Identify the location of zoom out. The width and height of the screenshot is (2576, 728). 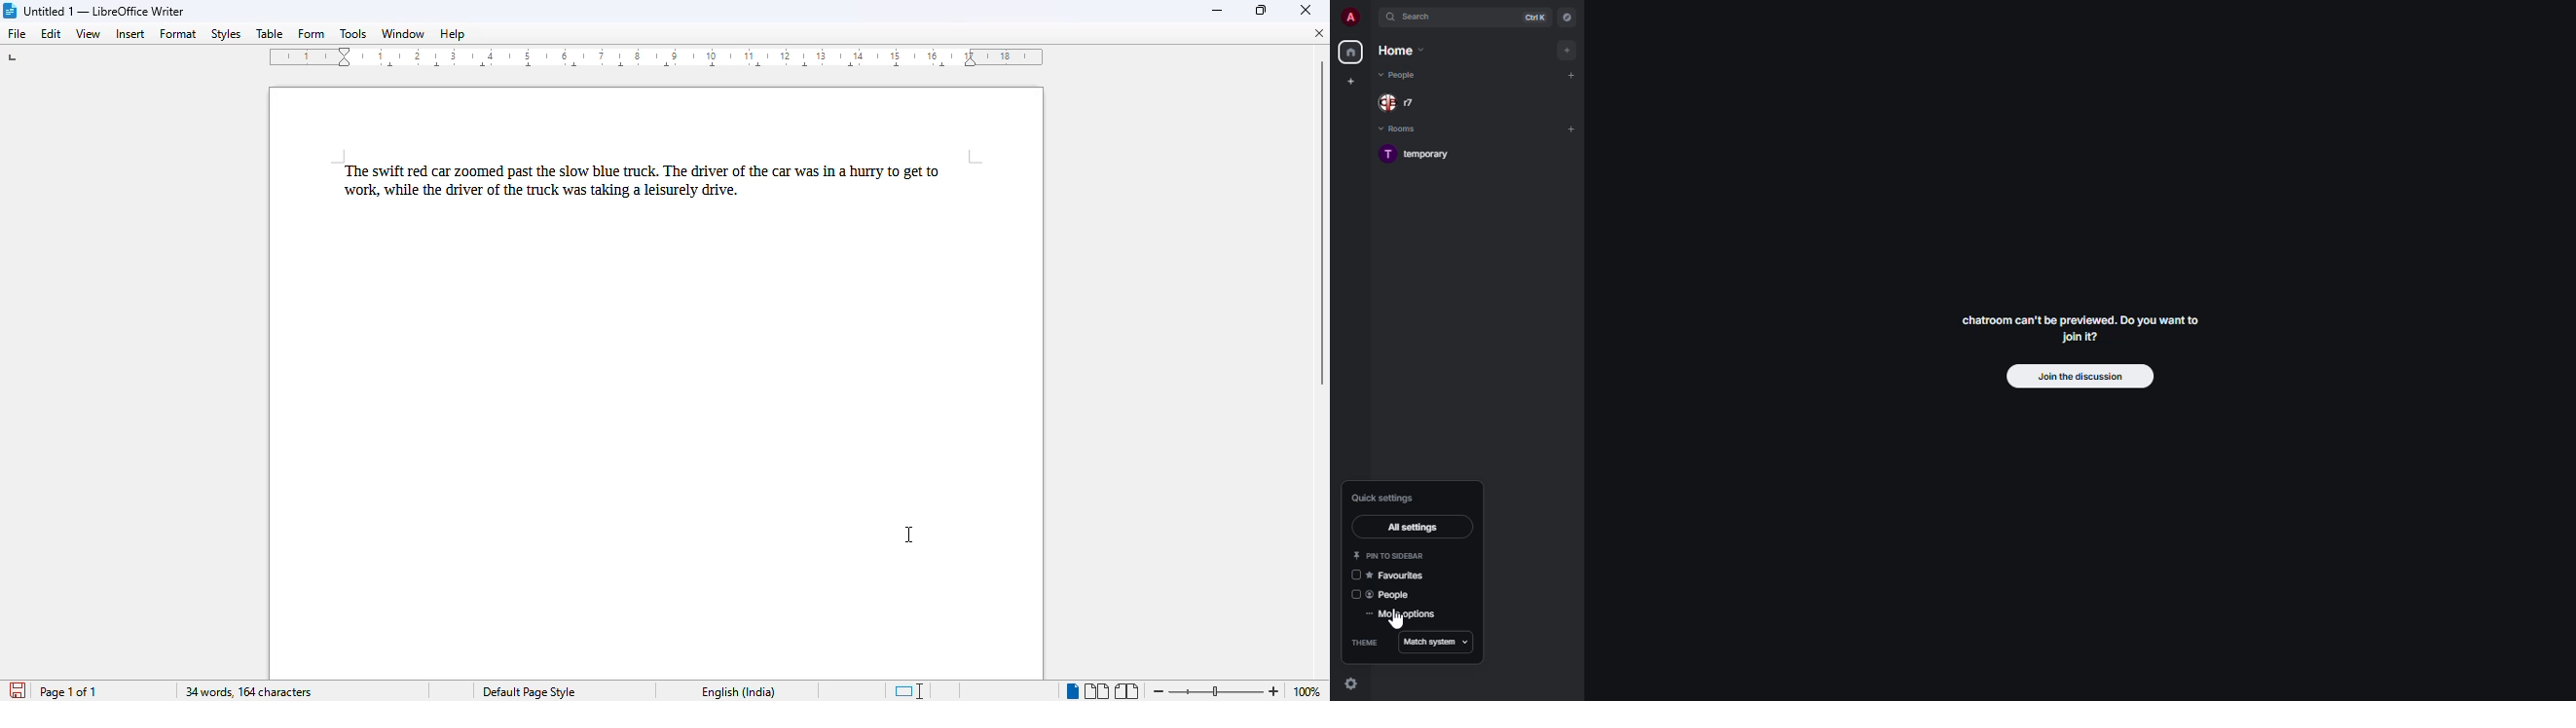
(1157, 689).